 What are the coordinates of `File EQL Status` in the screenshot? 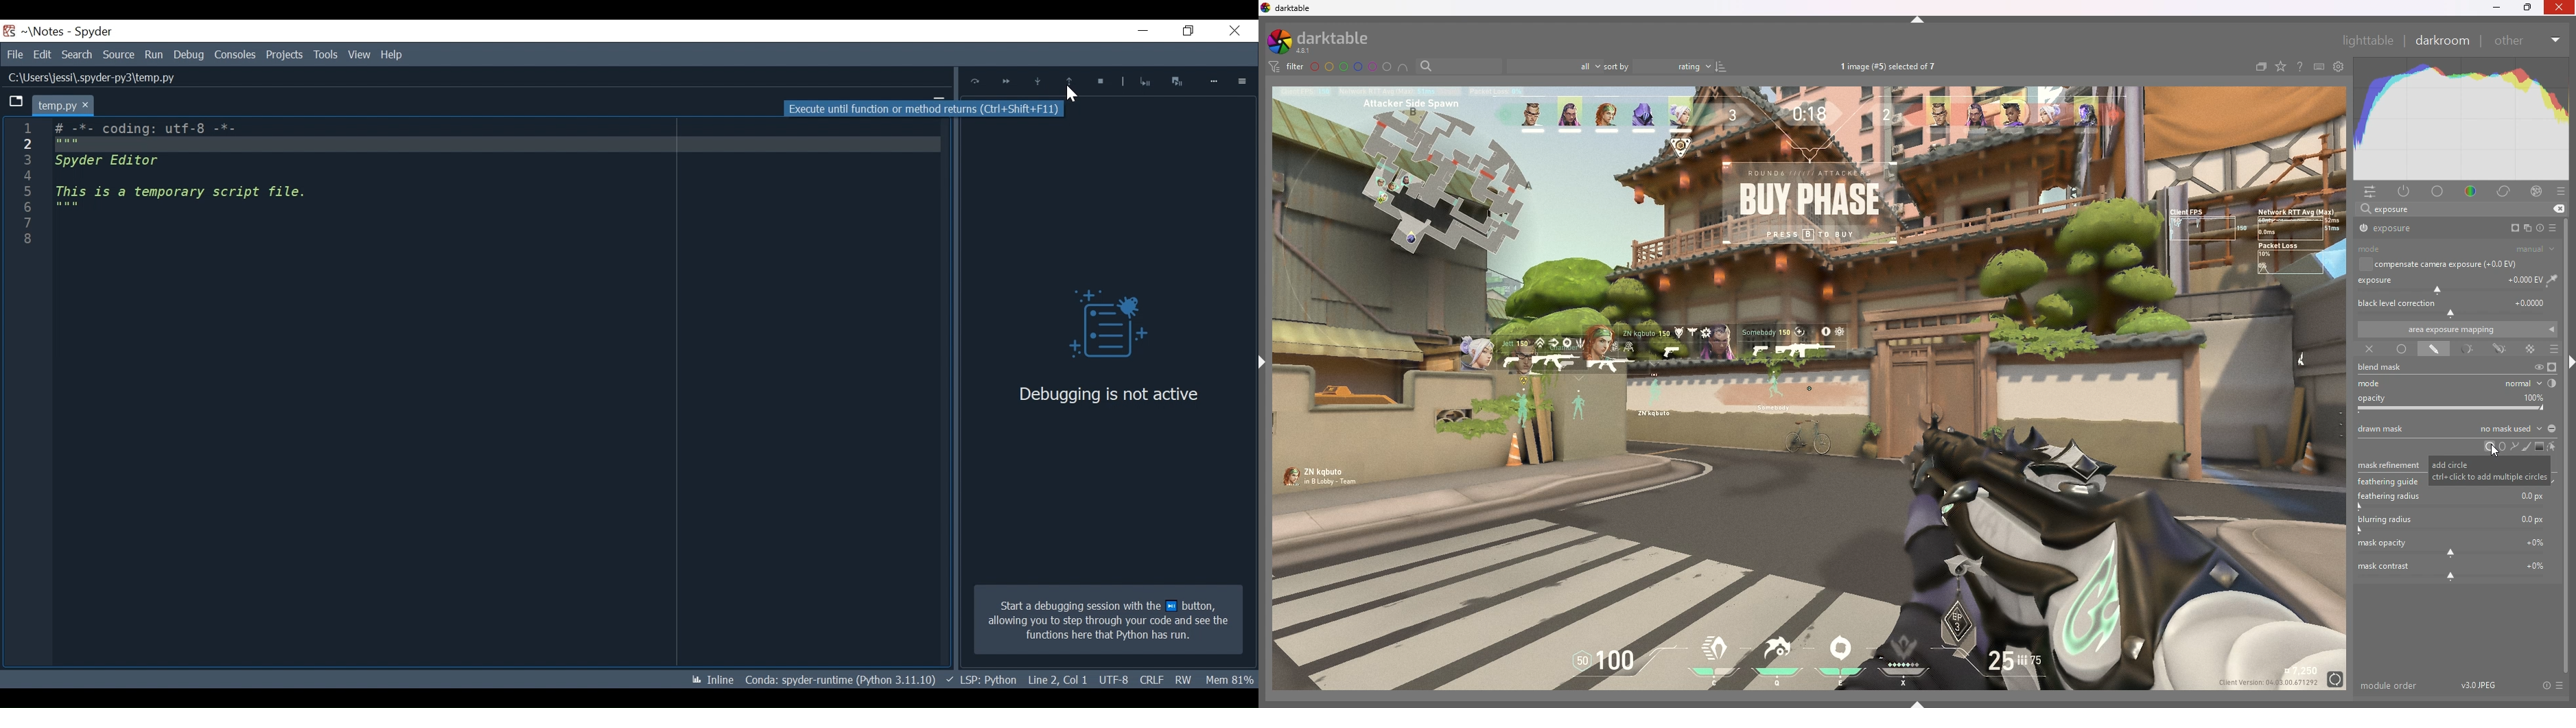 It's located at (1058, 680).